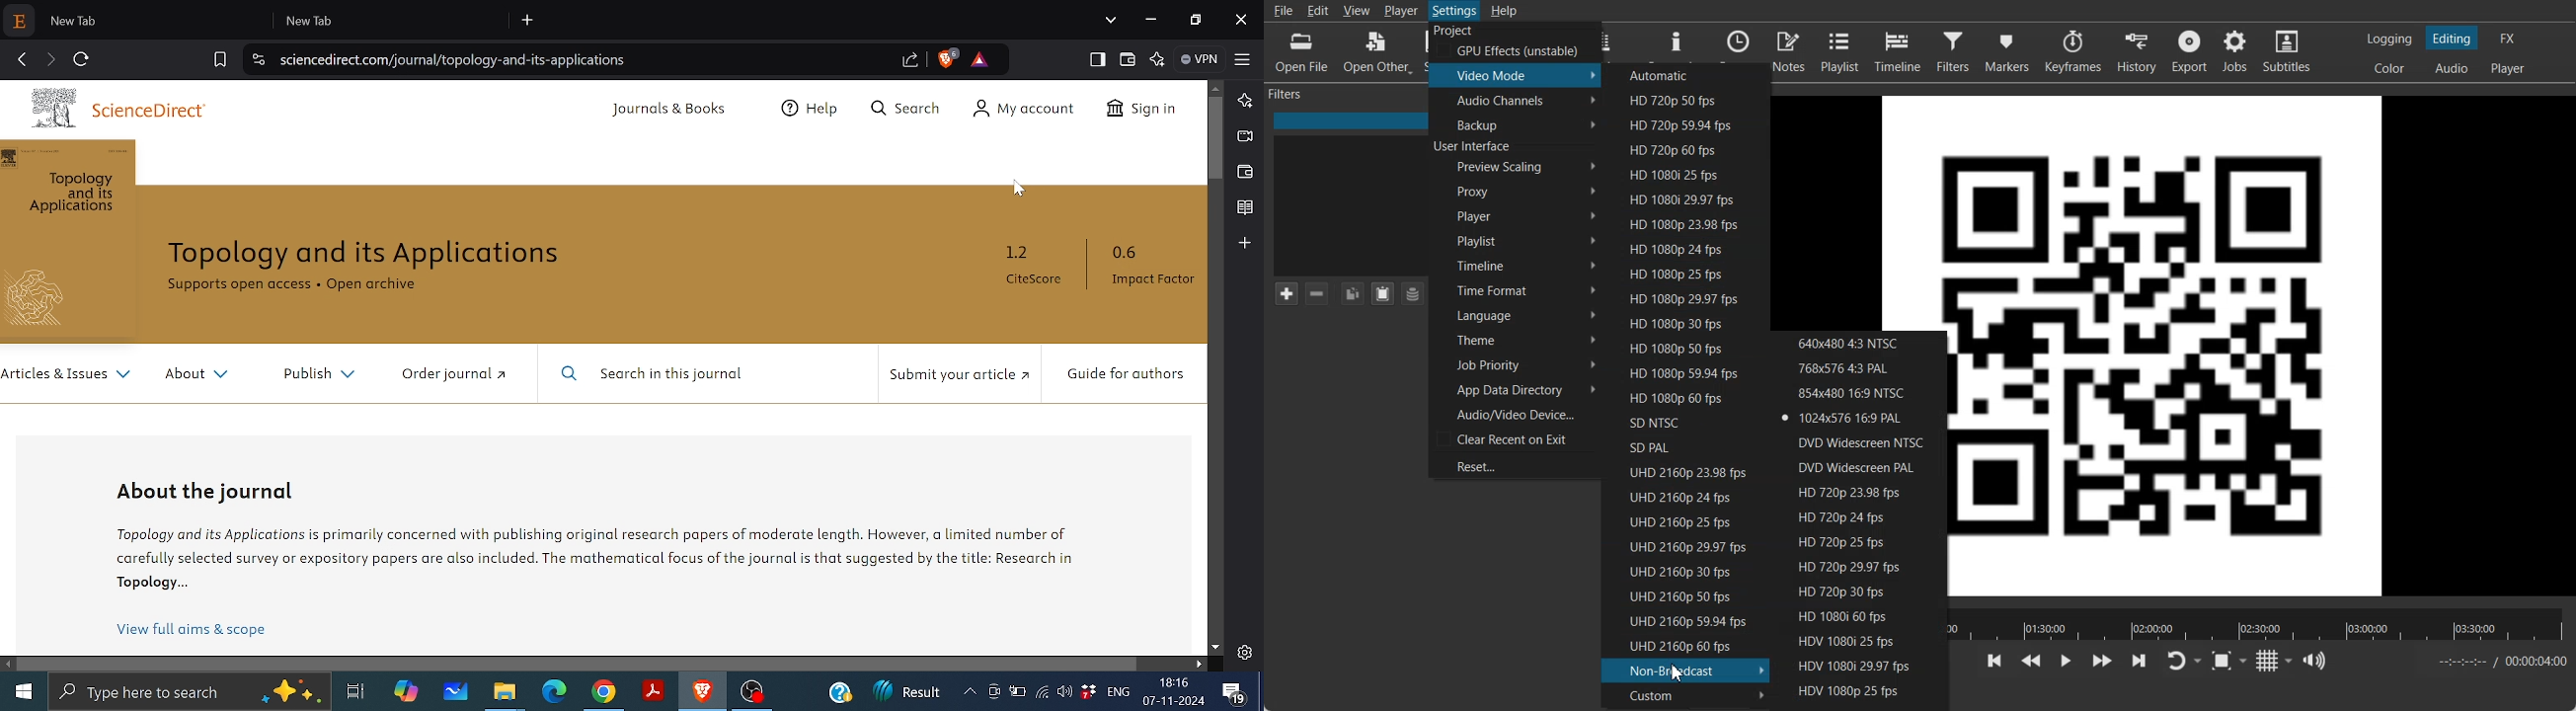 The height and width of the screenshot is (728, 2576). Describe the element at coordinates (1861, 618) in the screenshot. I see `HD 1080i 60 fps` at that location.